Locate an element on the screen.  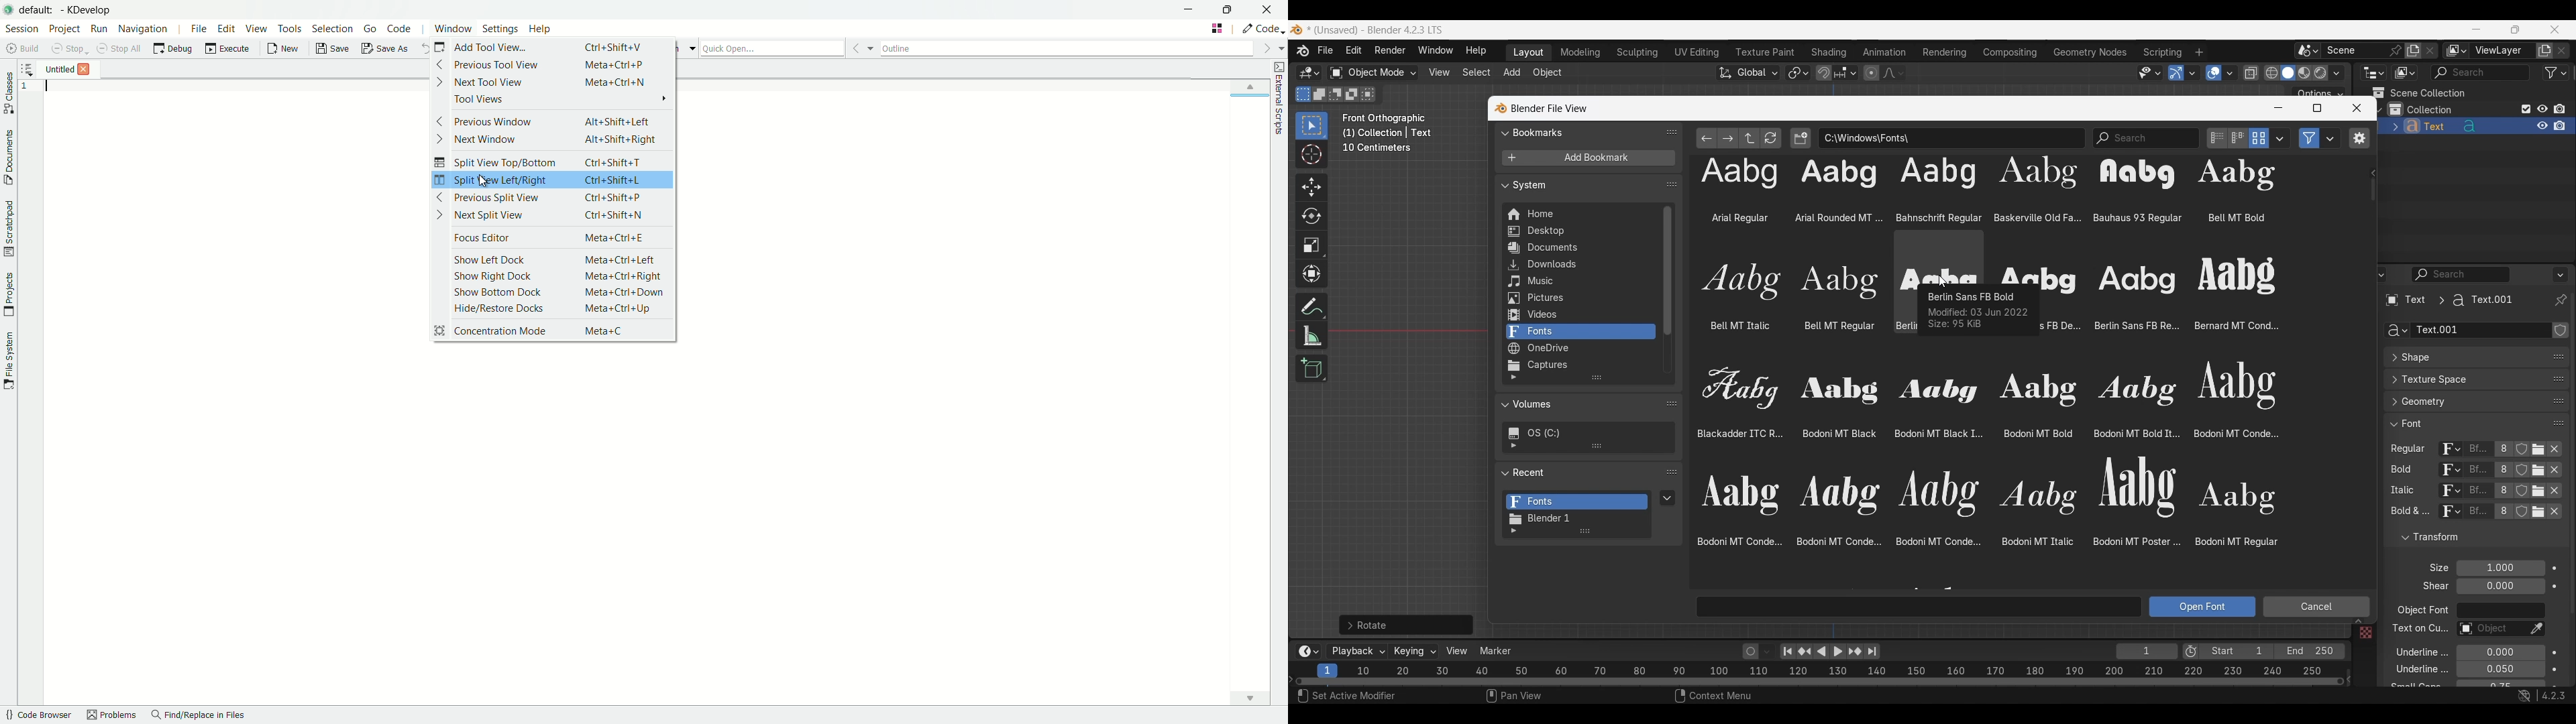
Software logo is located at coordinates (1296, 29).